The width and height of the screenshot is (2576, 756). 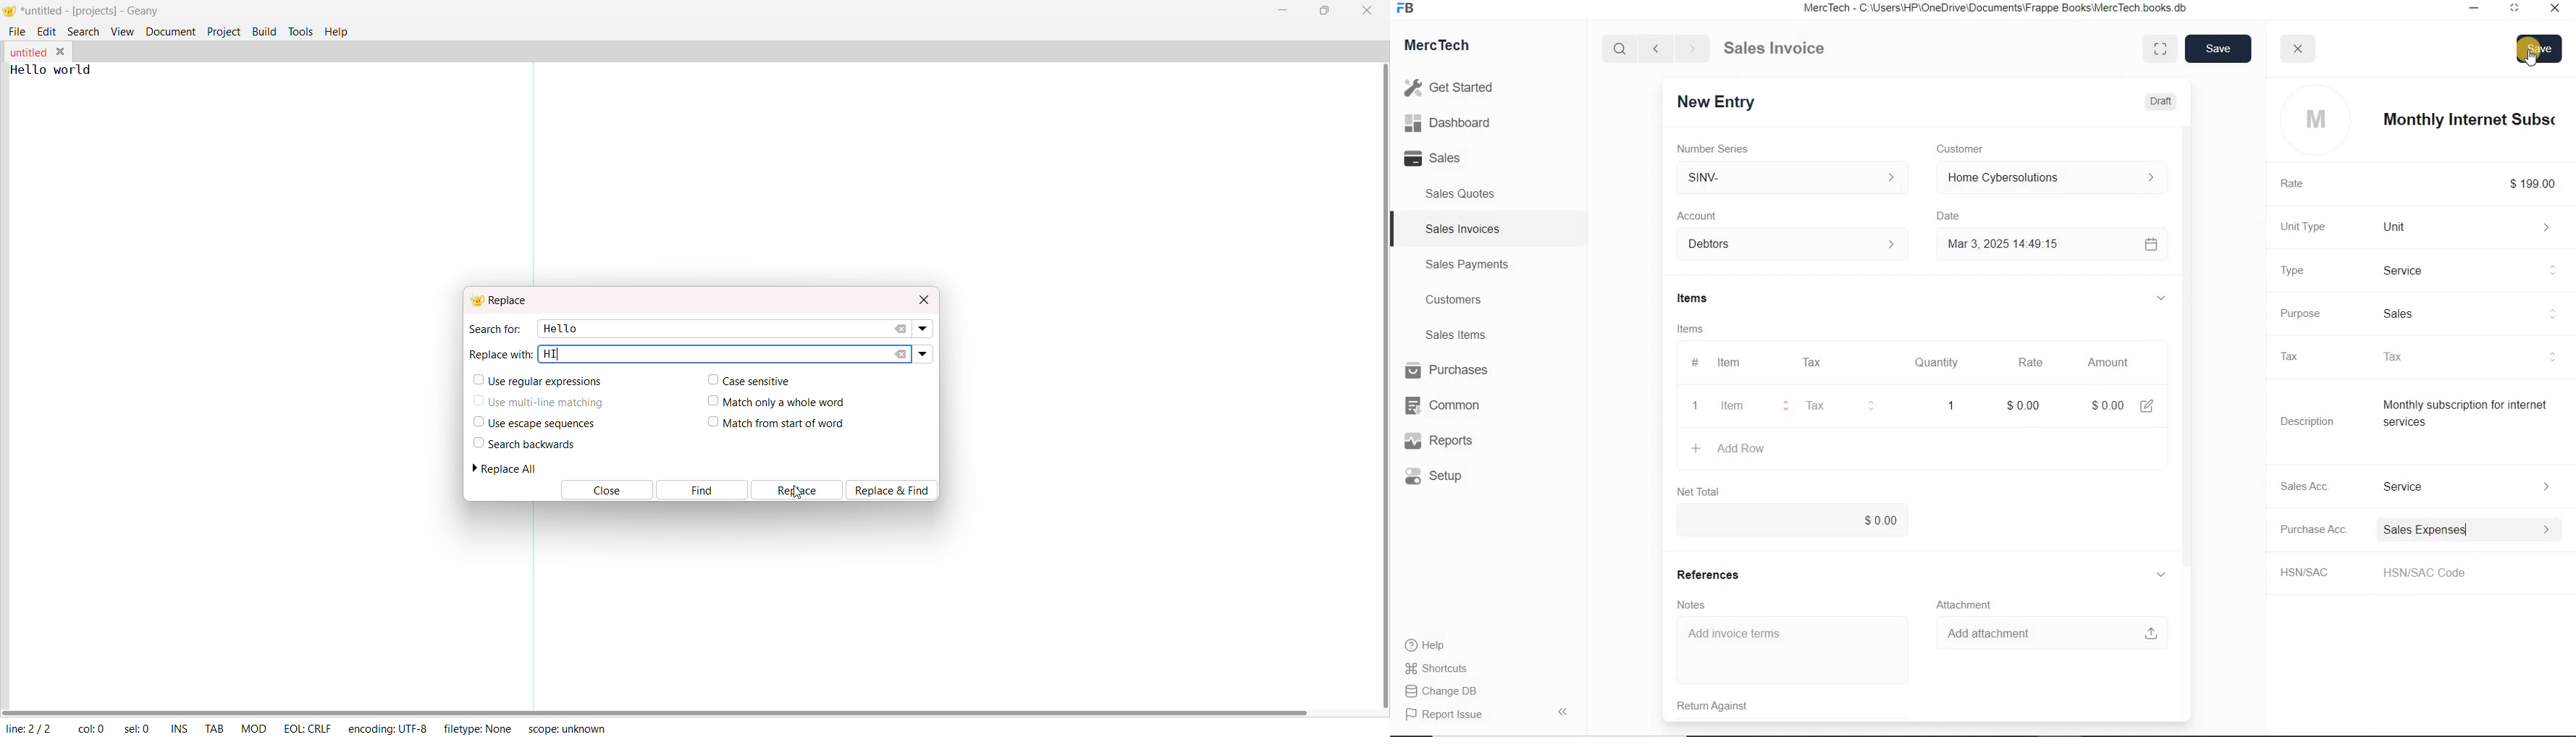 What do you see at coordinates (2145, 405) in the screenshot?
I see `edit` at bounding box center [2145, 405].